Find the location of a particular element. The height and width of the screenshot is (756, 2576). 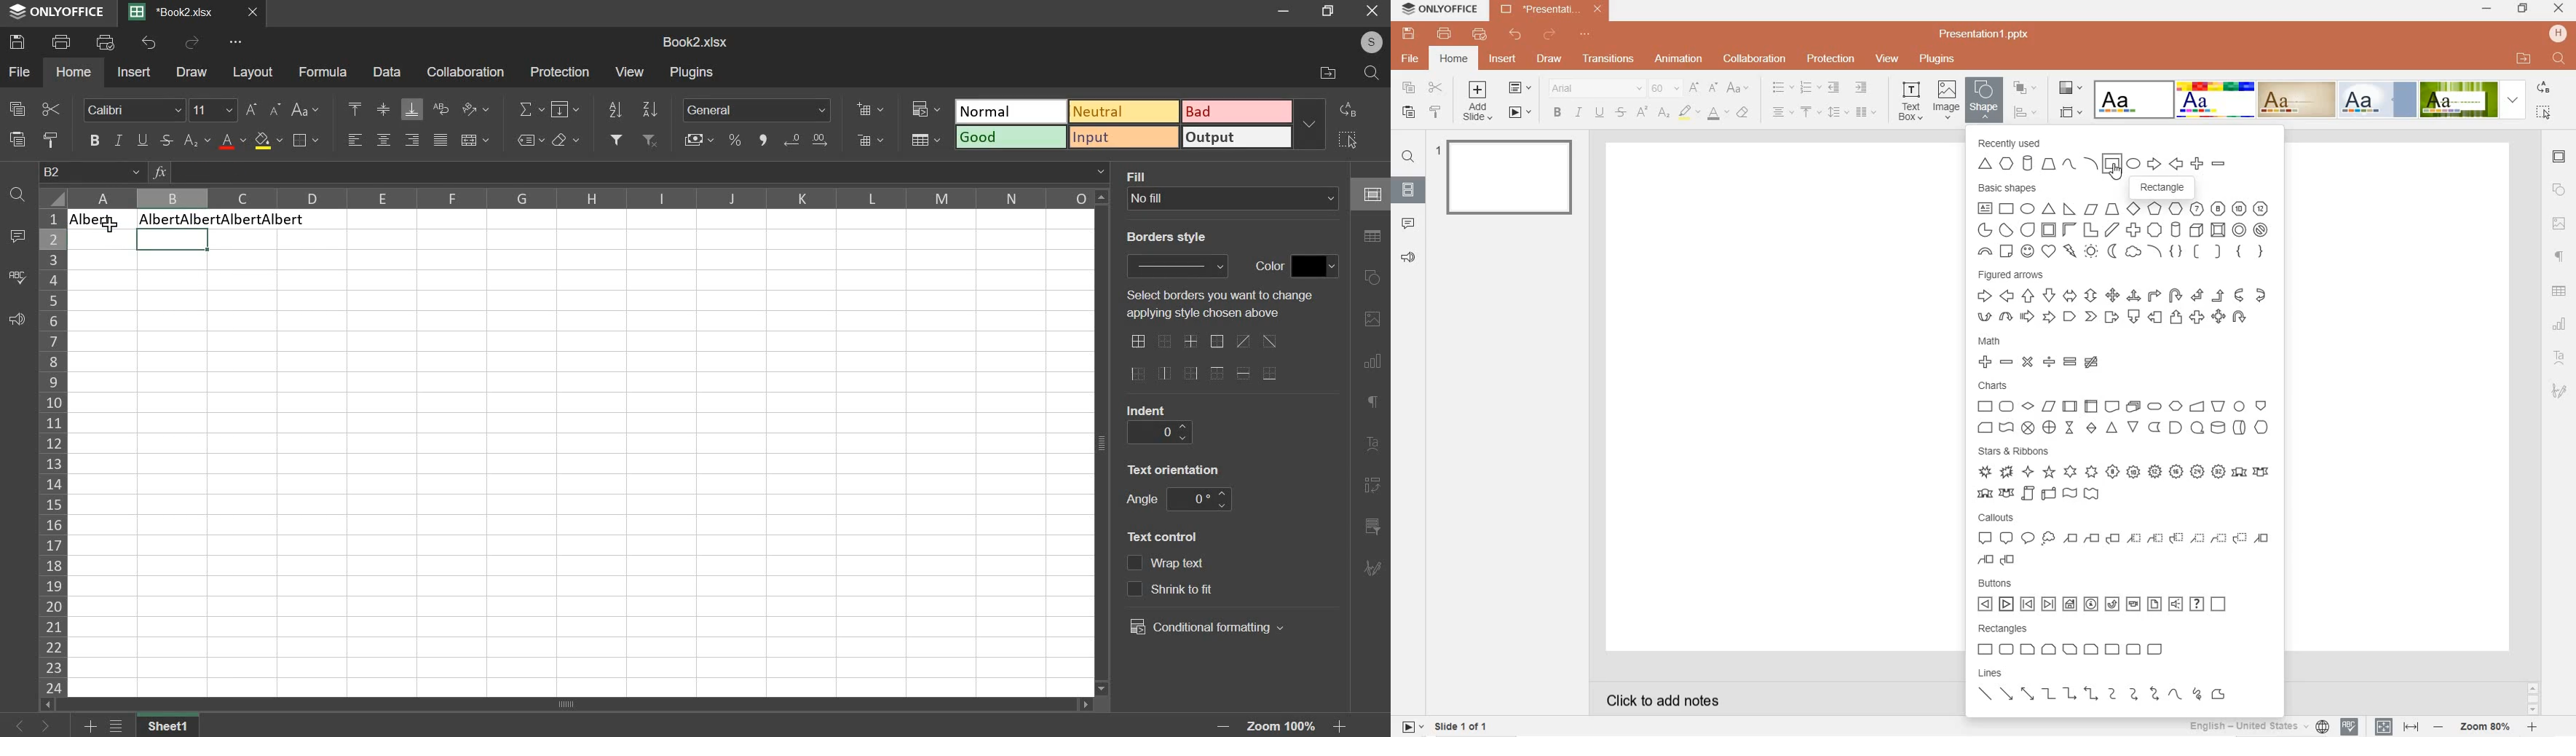

view more is located at coordinates (237, 42).